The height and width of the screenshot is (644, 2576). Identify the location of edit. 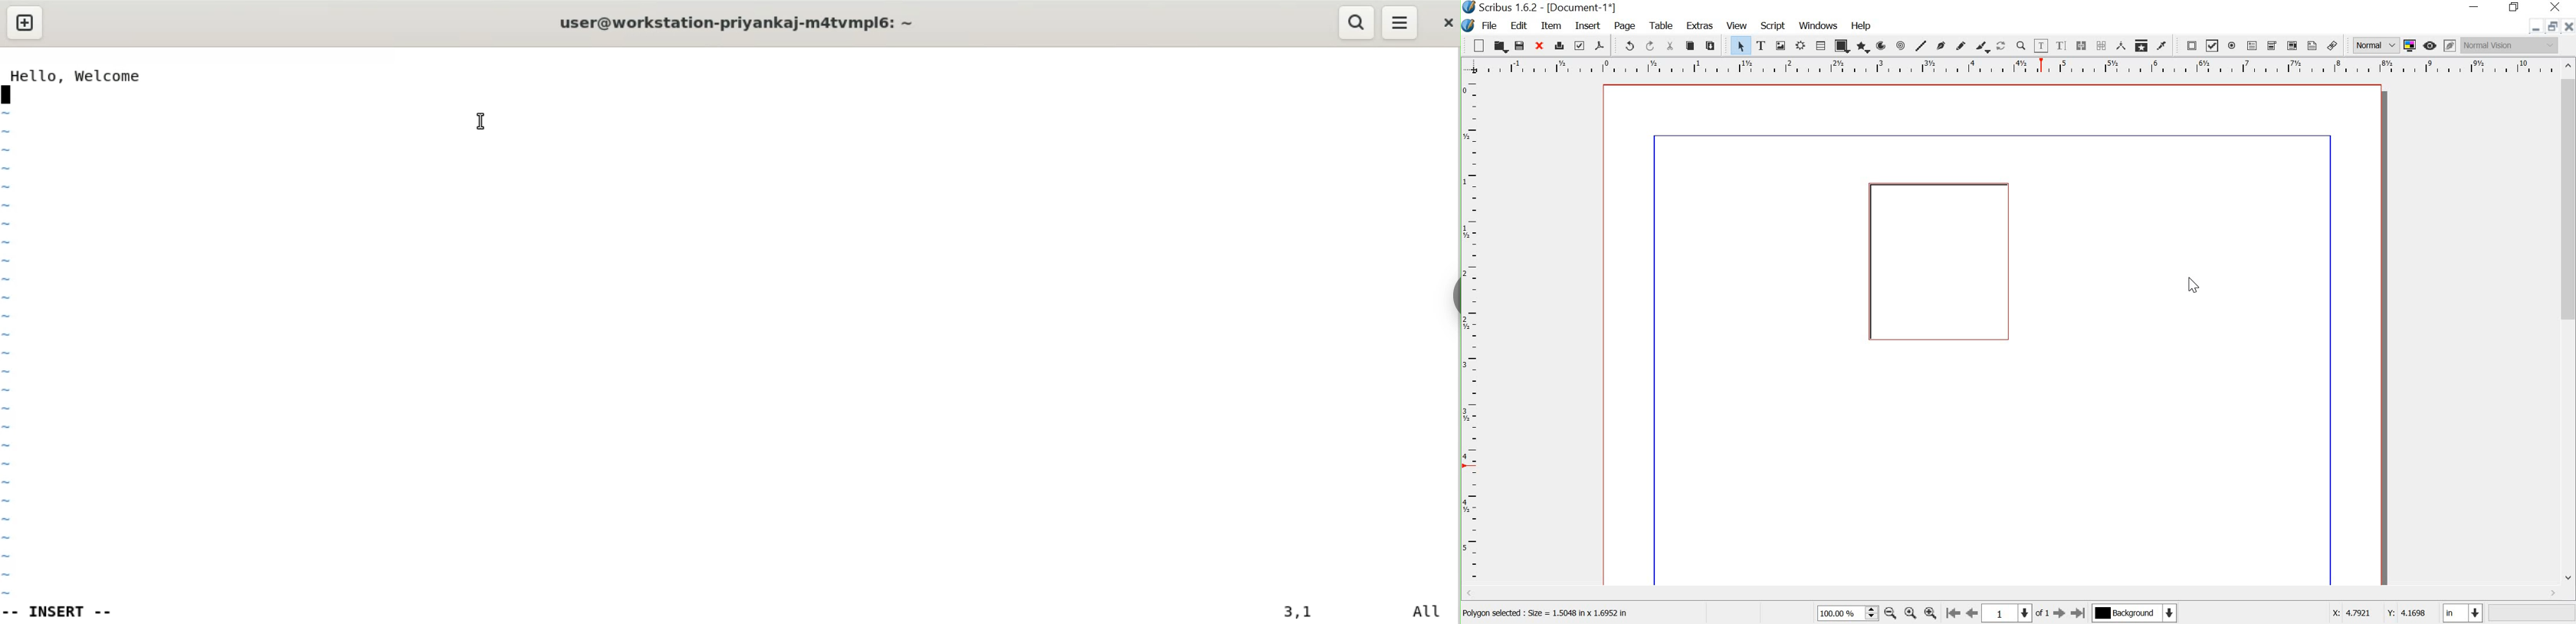
(1519, 26).